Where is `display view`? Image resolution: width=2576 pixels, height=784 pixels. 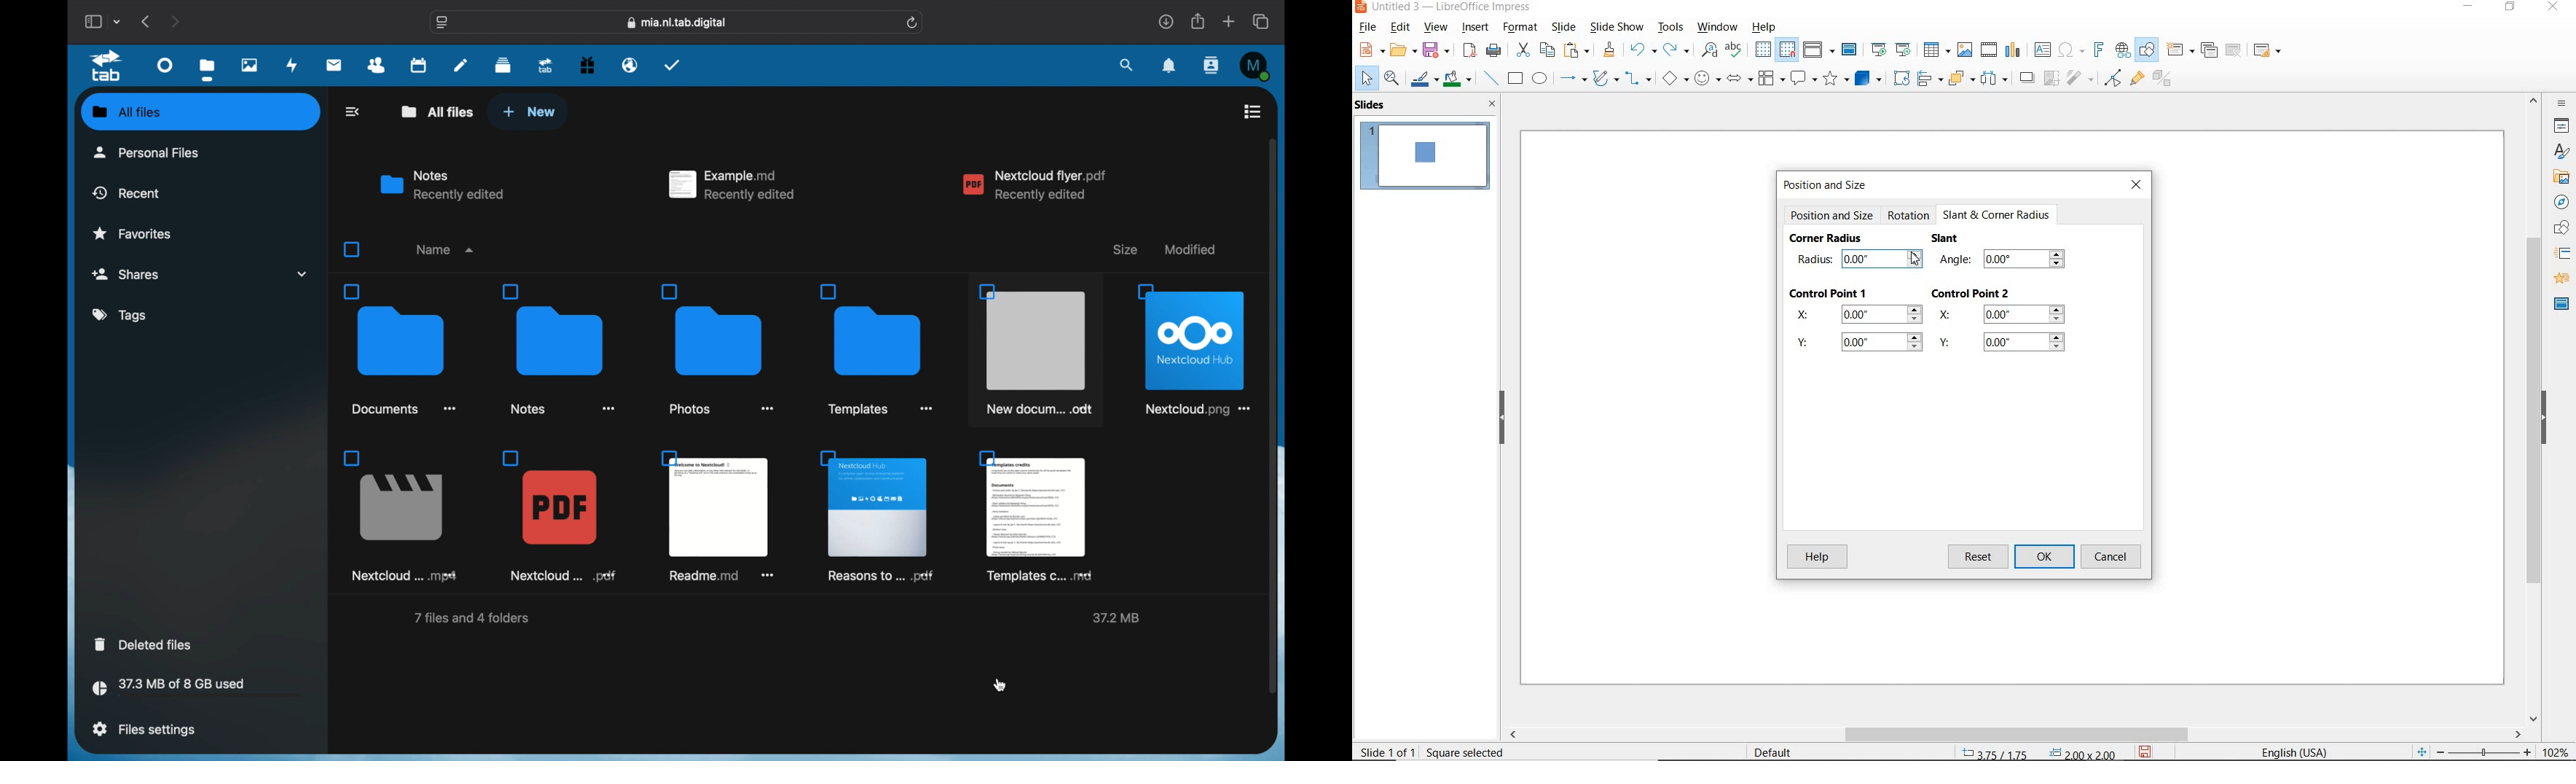 display view is located at coordinates (1819, 50).